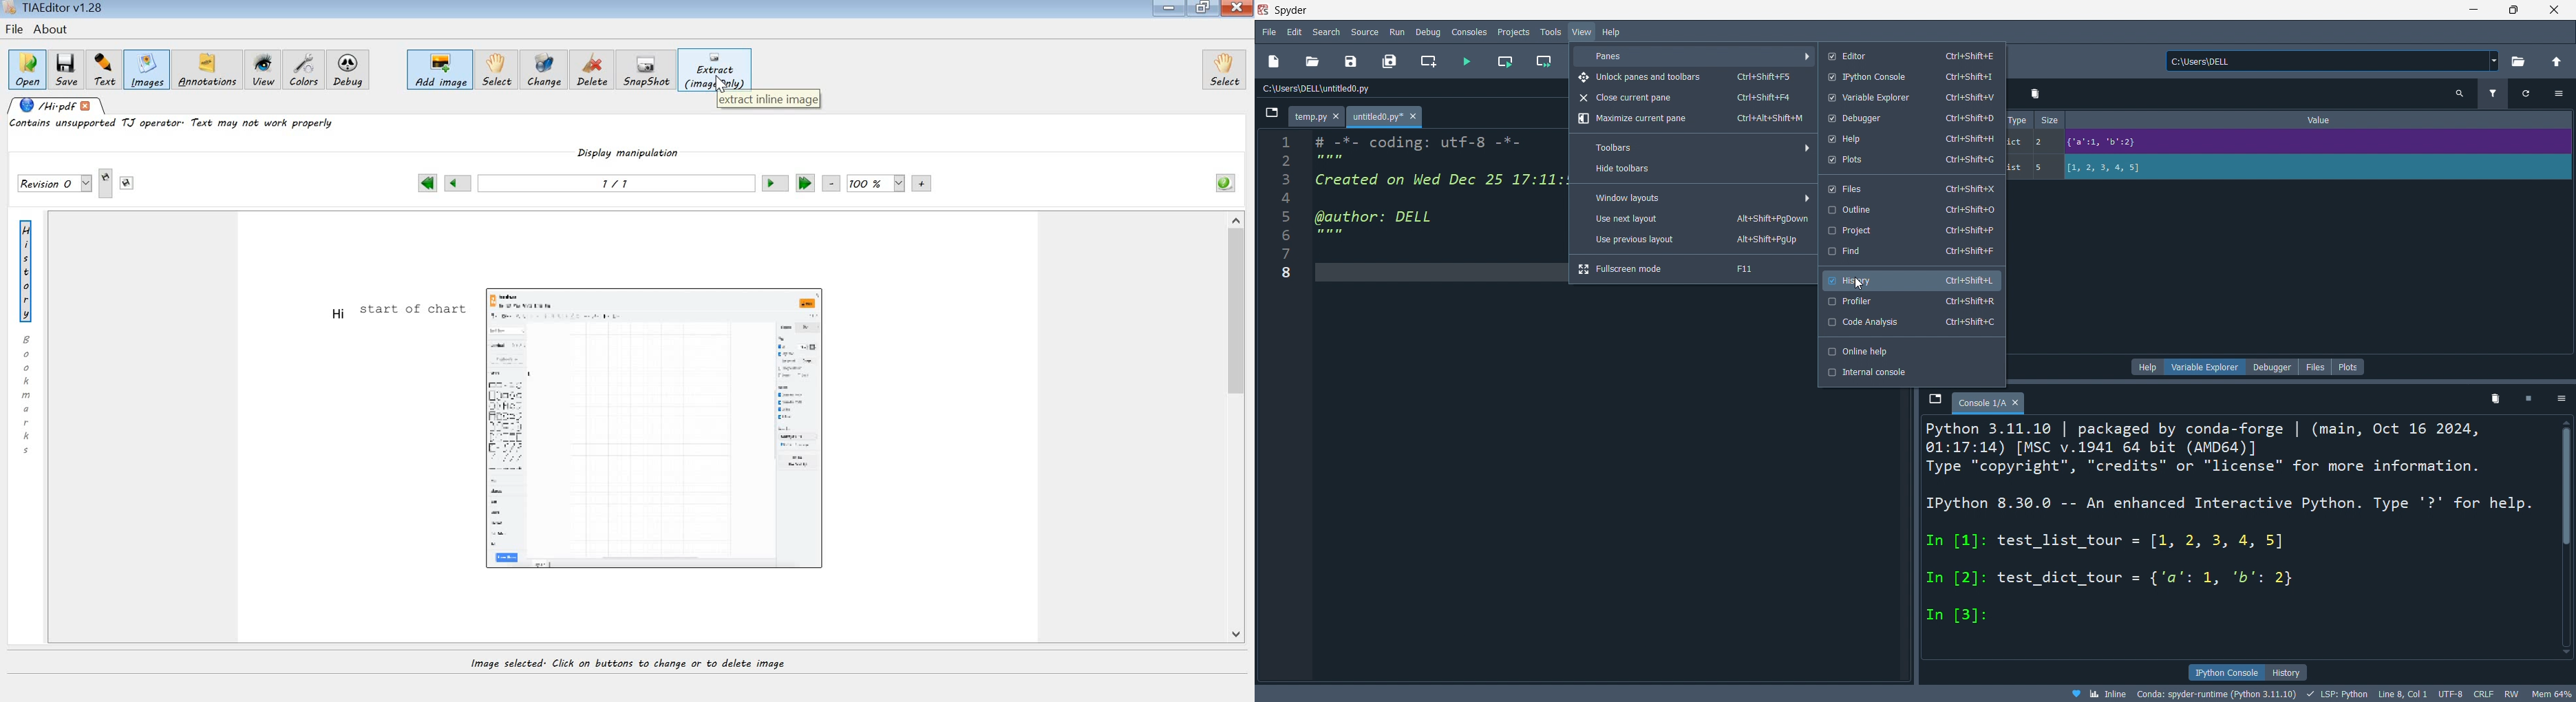  I want to click on variable explorer, so click(1908, 98).